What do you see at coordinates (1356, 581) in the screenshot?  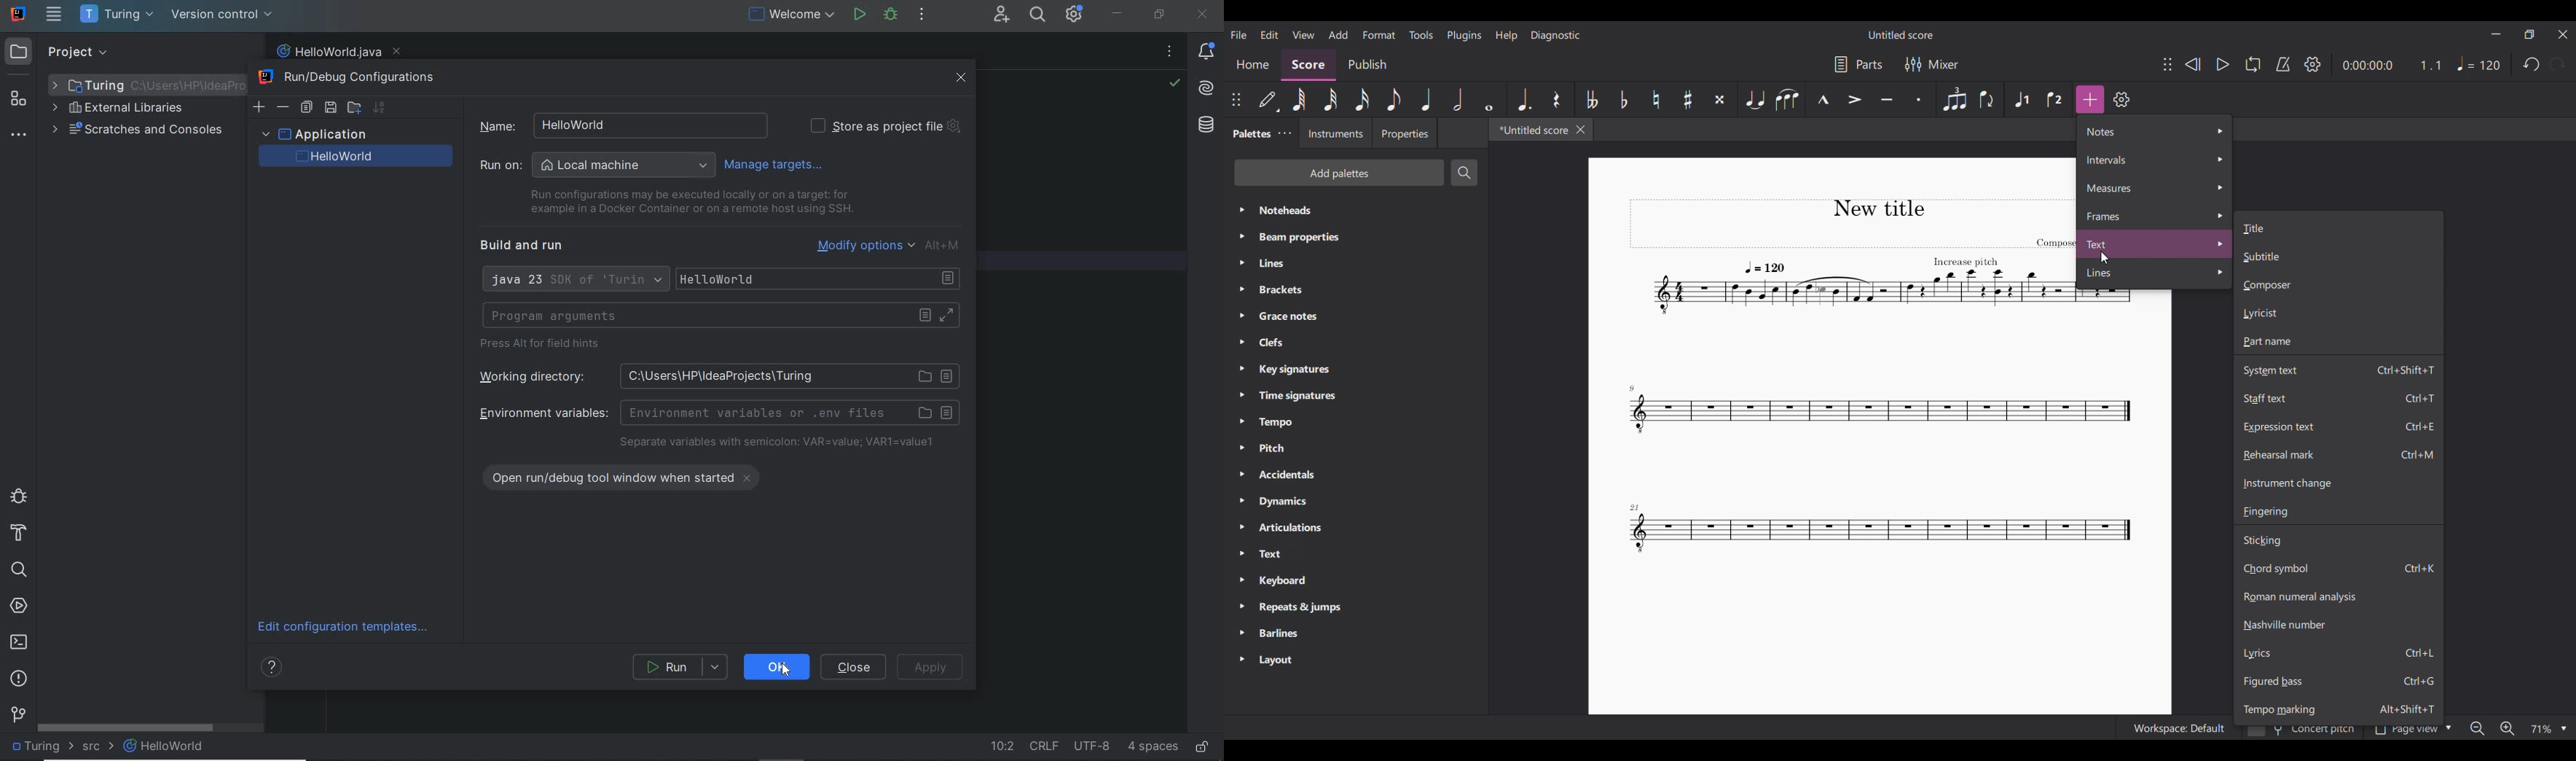 I see `Keyboard` at bounding box center [1356, 581].